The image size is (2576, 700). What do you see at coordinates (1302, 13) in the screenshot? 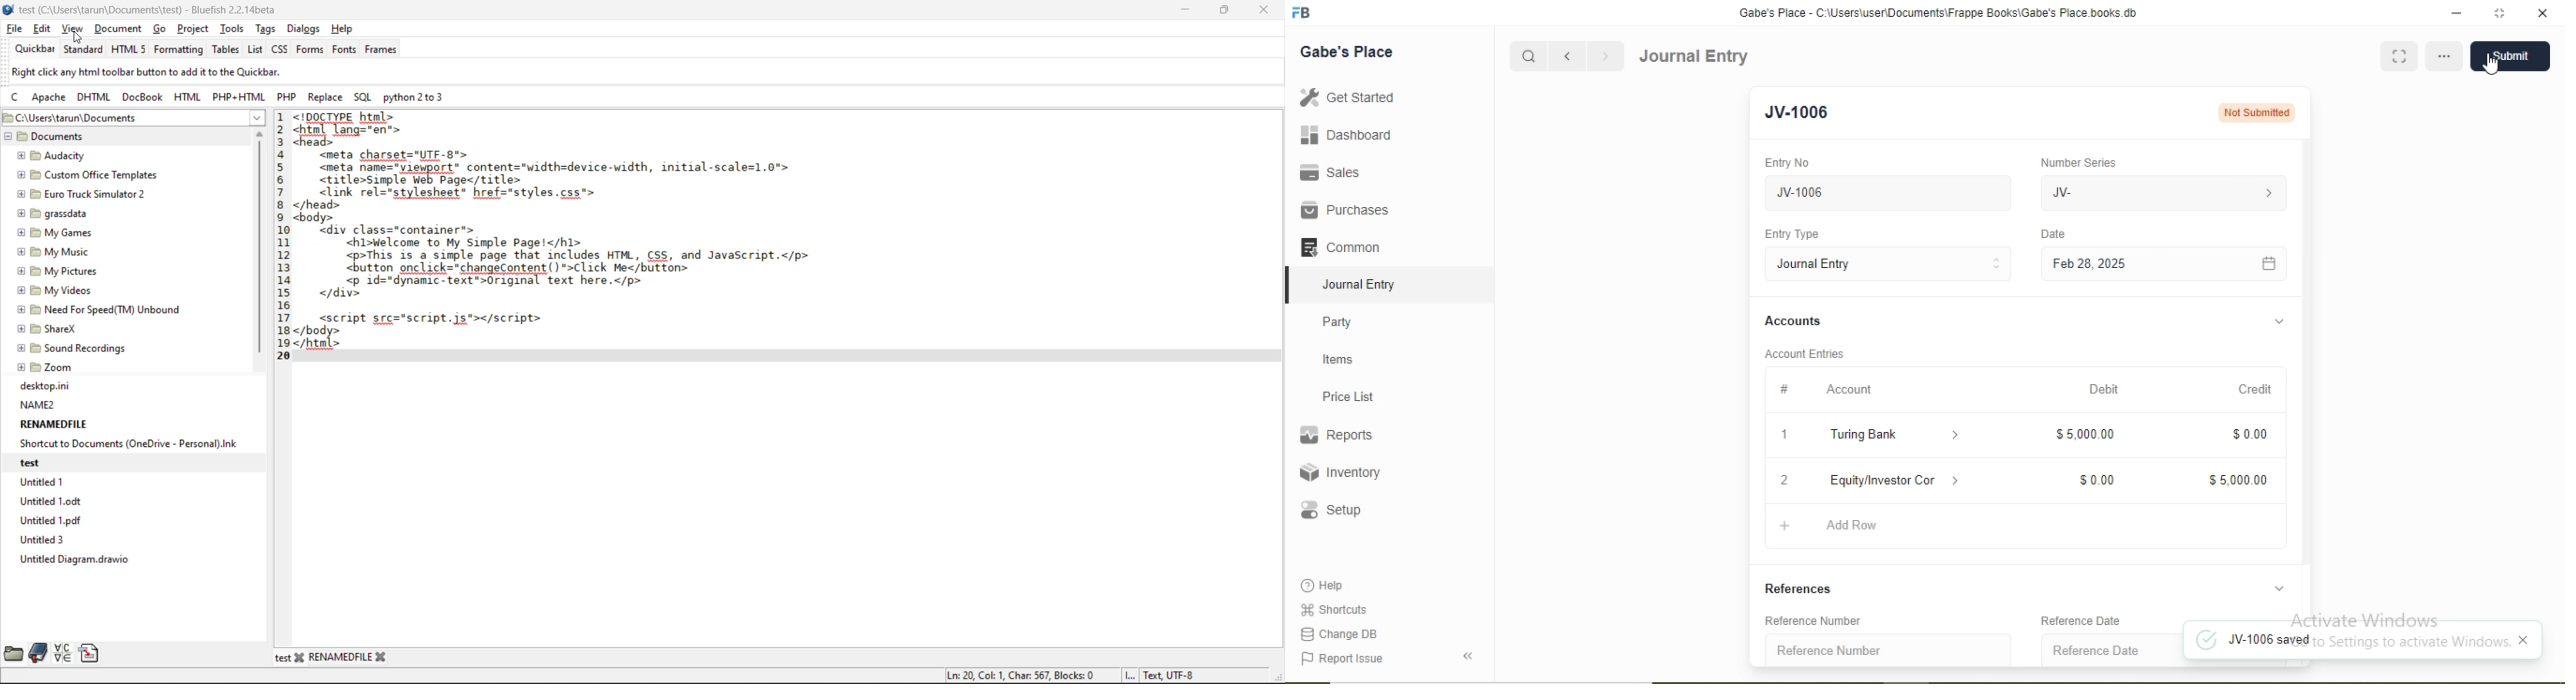
I see `Logo` at bounding box center [1302, 13].